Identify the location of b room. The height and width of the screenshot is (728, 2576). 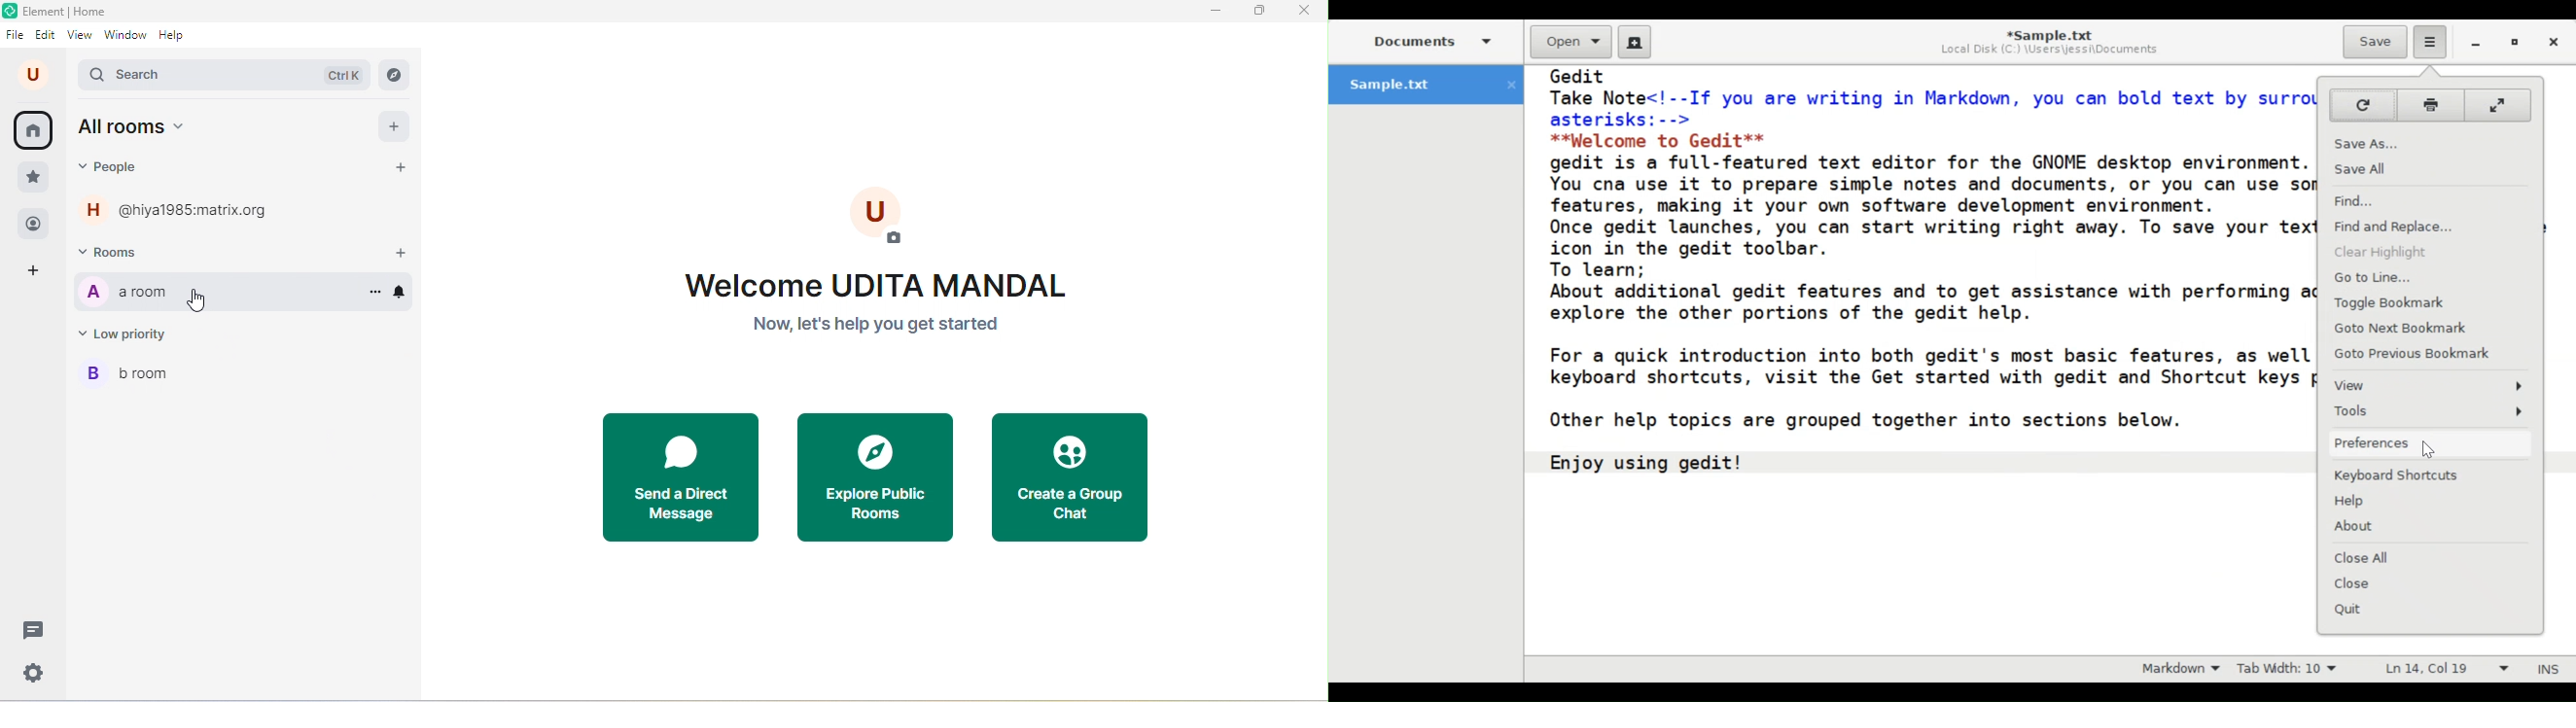
(244, 374).